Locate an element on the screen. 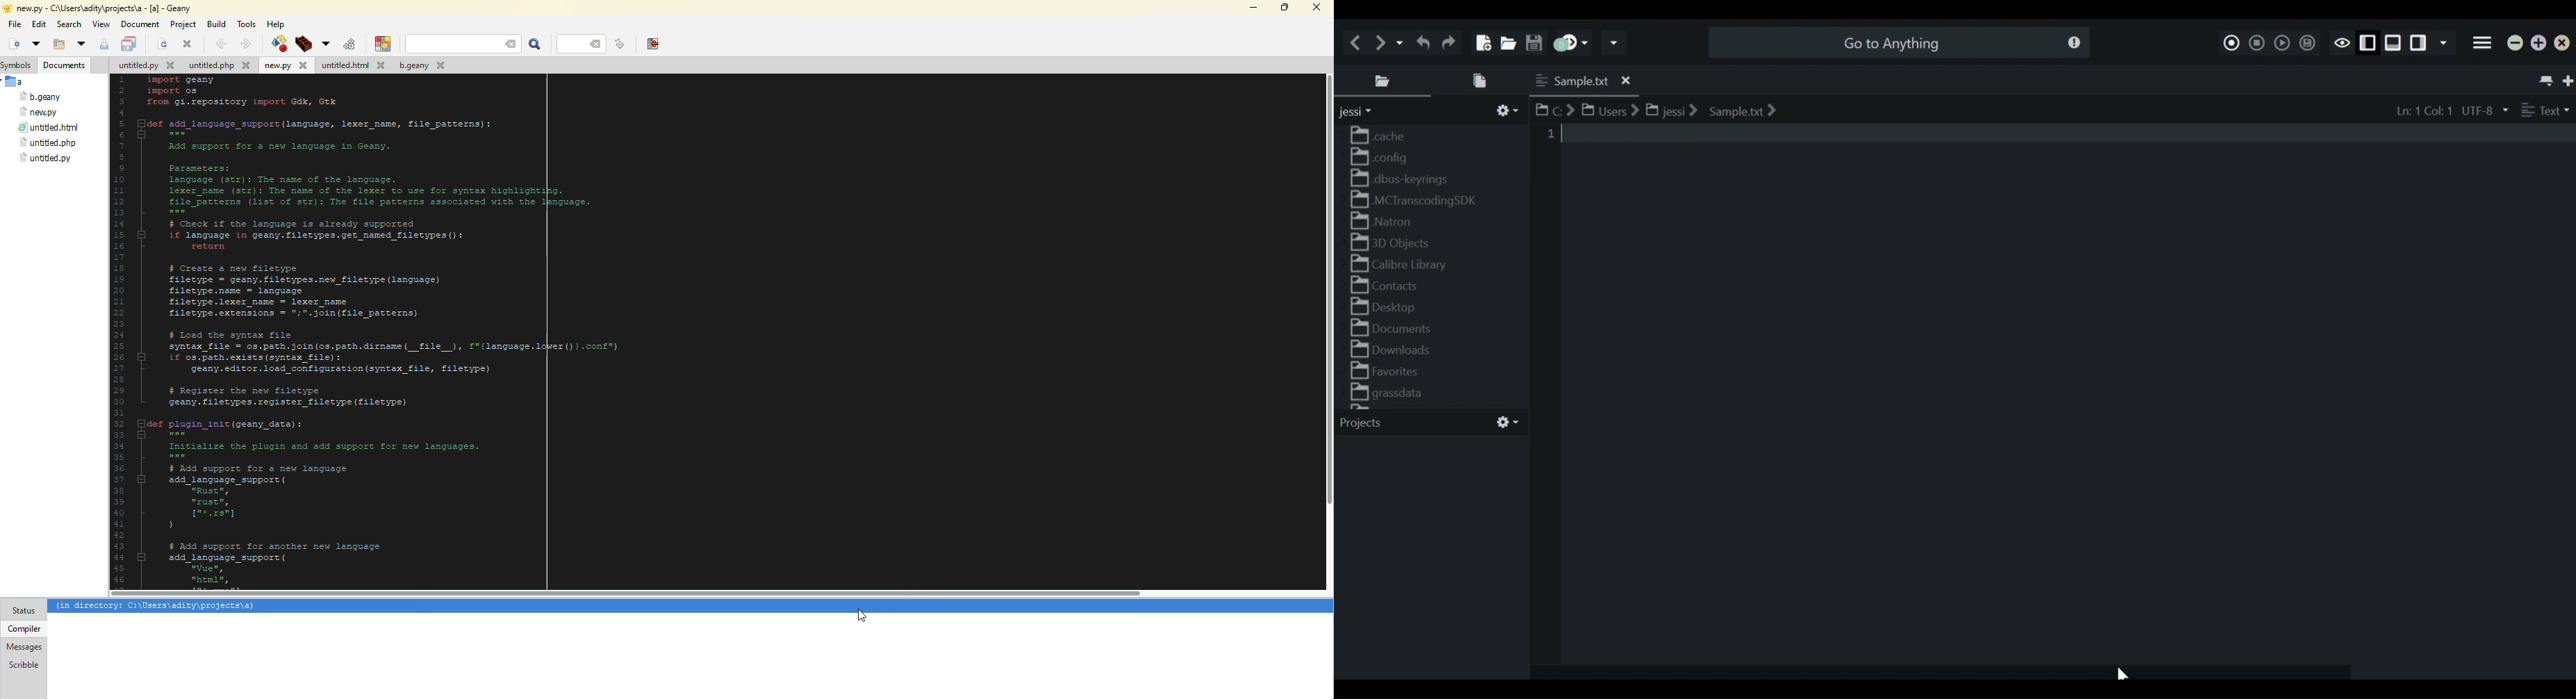 The width and height of the screenshot is (2576, 700). info is located at coordinates (156, 607).